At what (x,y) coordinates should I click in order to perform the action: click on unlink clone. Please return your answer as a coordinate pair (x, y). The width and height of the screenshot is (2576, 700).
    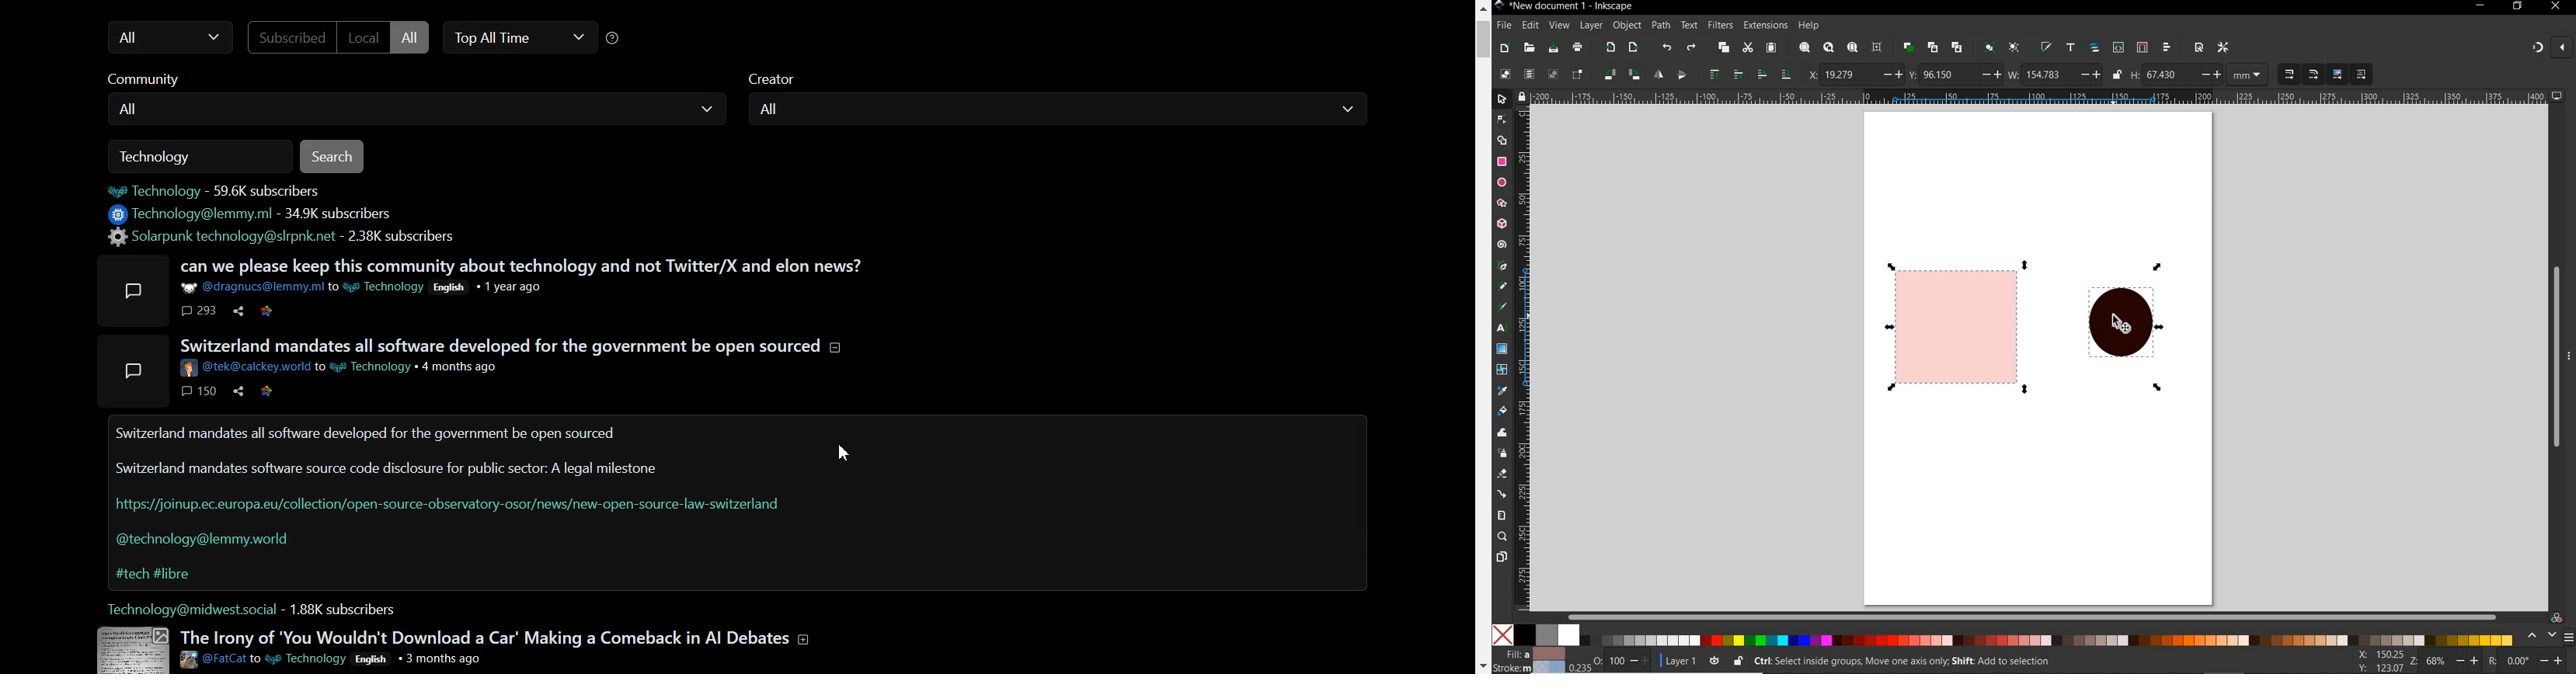
    Looking at the image, I should click on (1959, 46).